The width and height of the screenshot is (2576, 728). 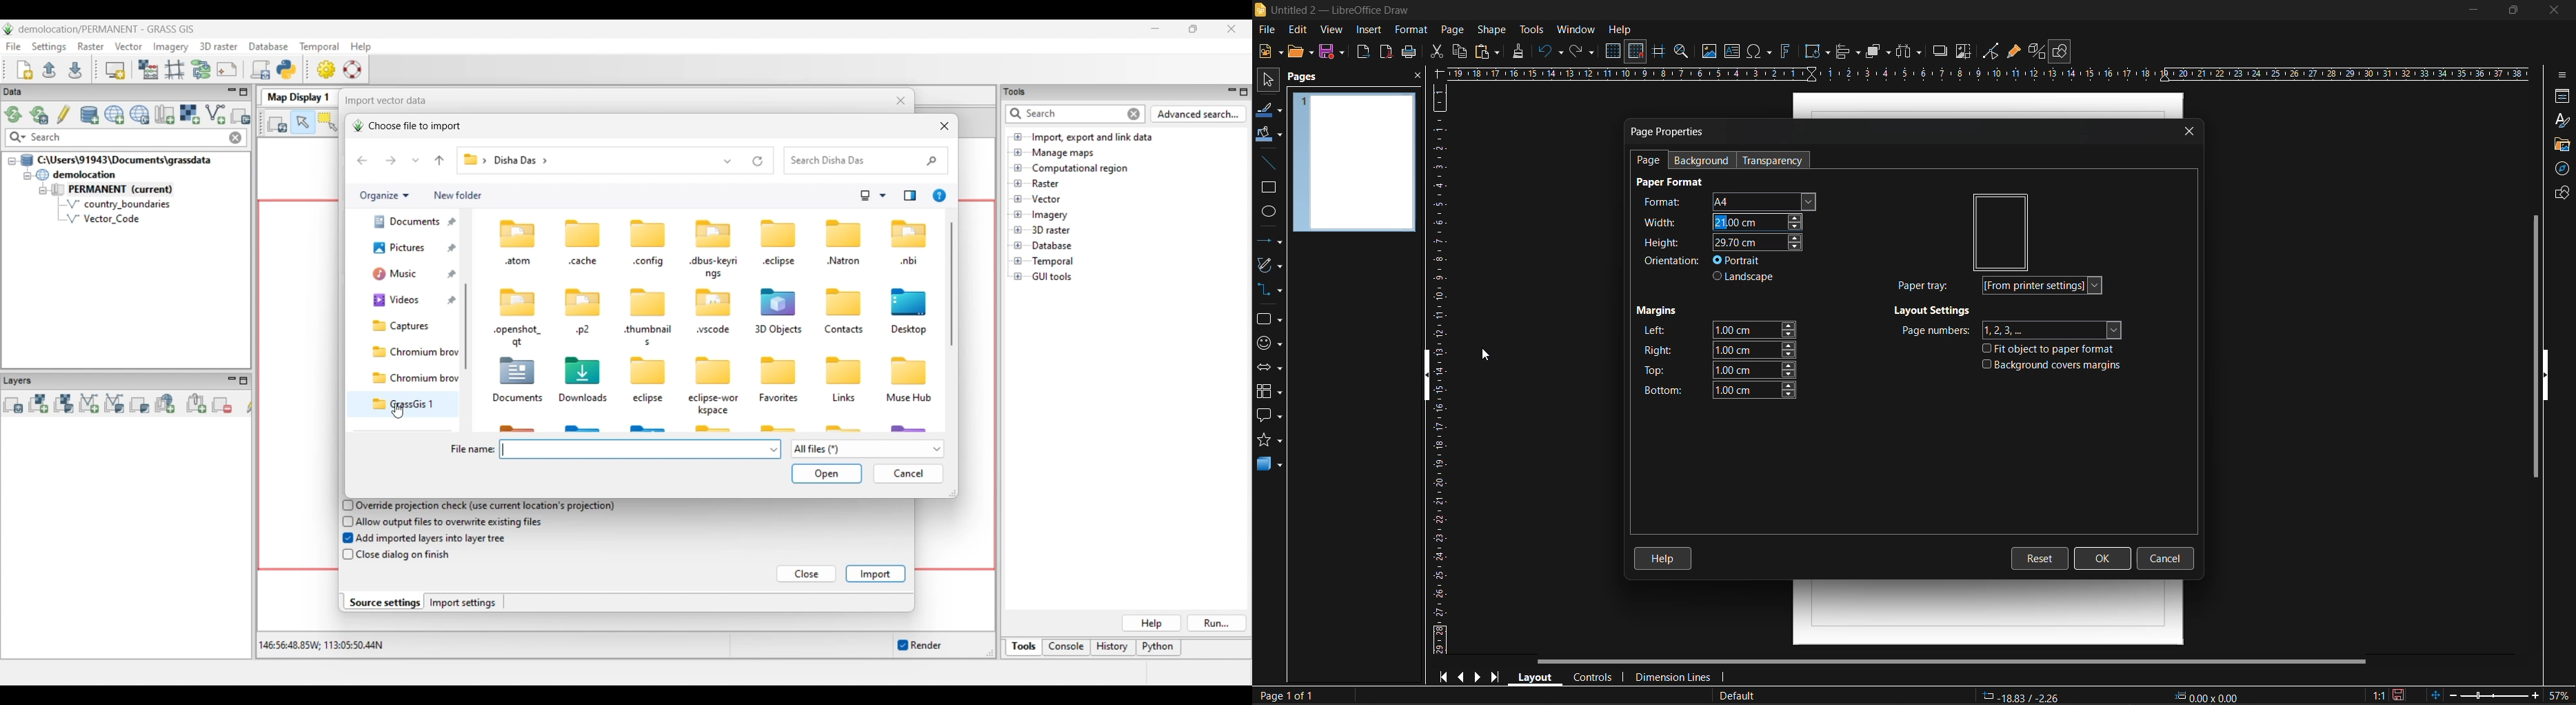 What do you see at coordinates (319, 646) in the screenshot?
I see `Co-ordinates of the cursor within the display area` at bounding box center [319, 646].